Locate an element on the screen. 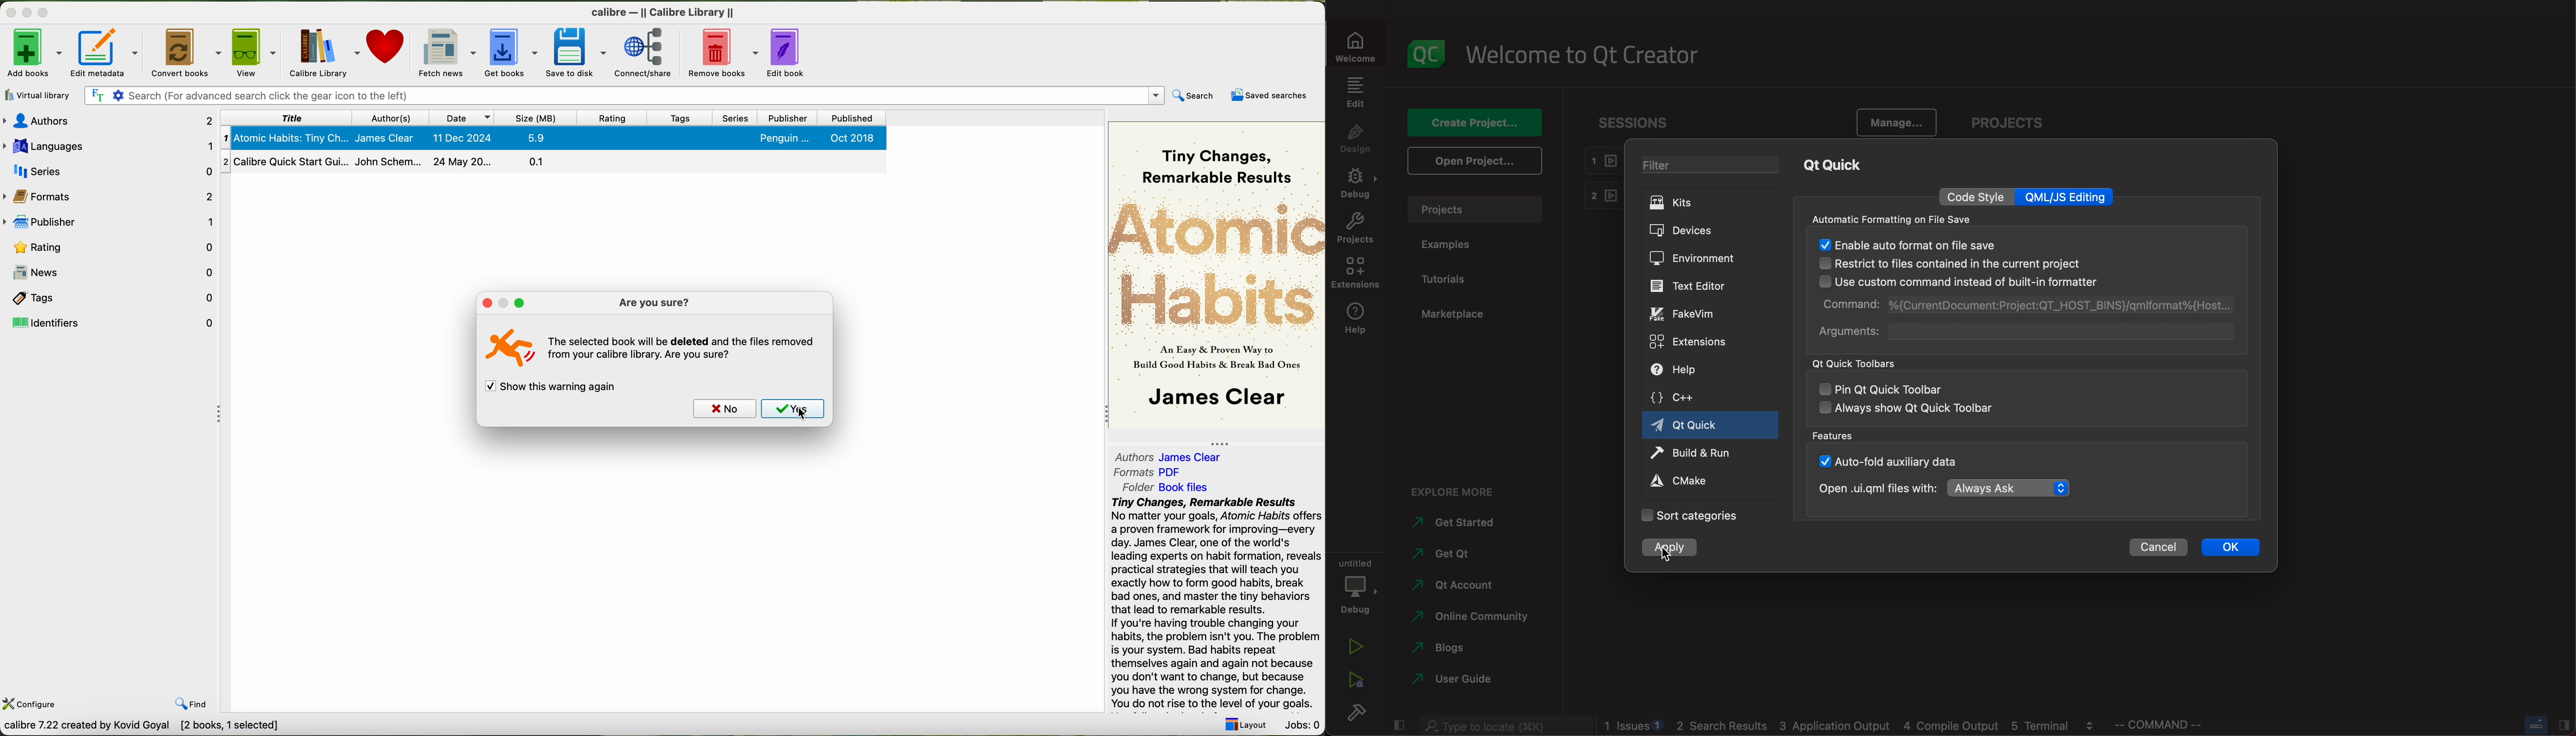  Calibre is located at coordinates (663, 13).